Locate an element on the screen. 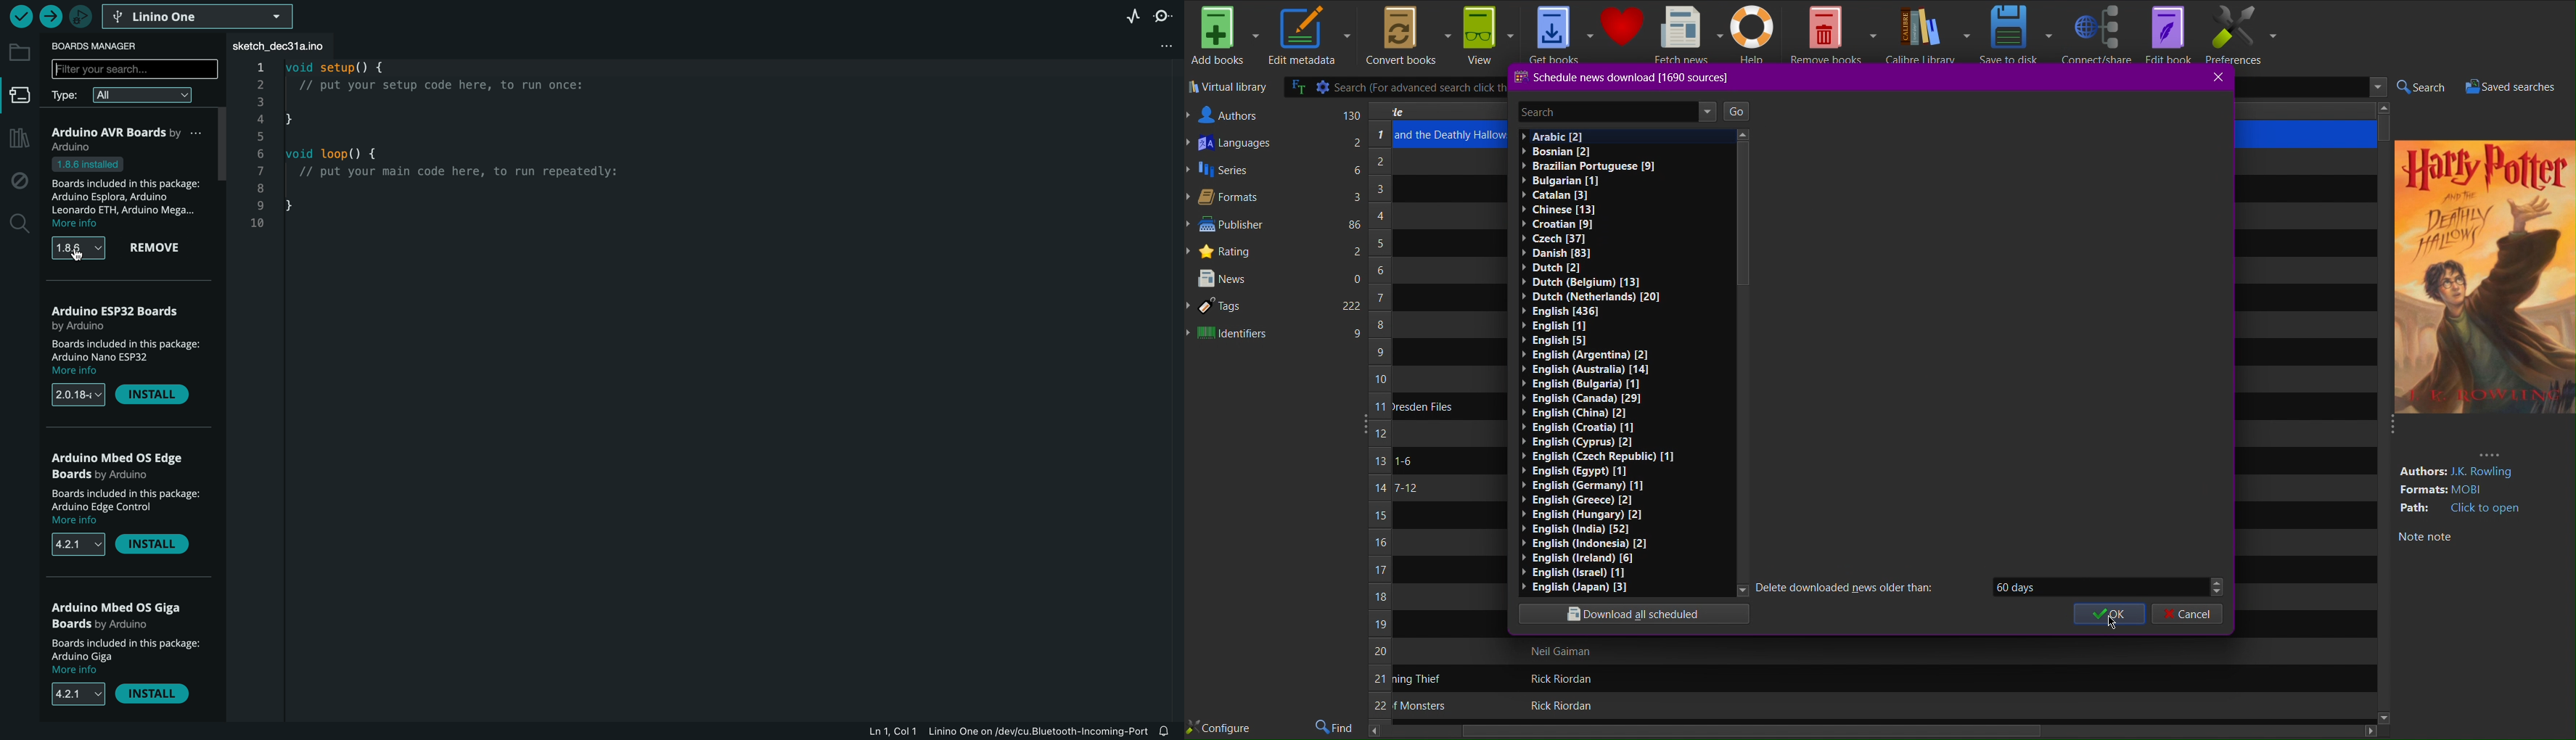 The width and height of the screenshot is (2576, 756). Remove books is located at coordinates (1834, 34).